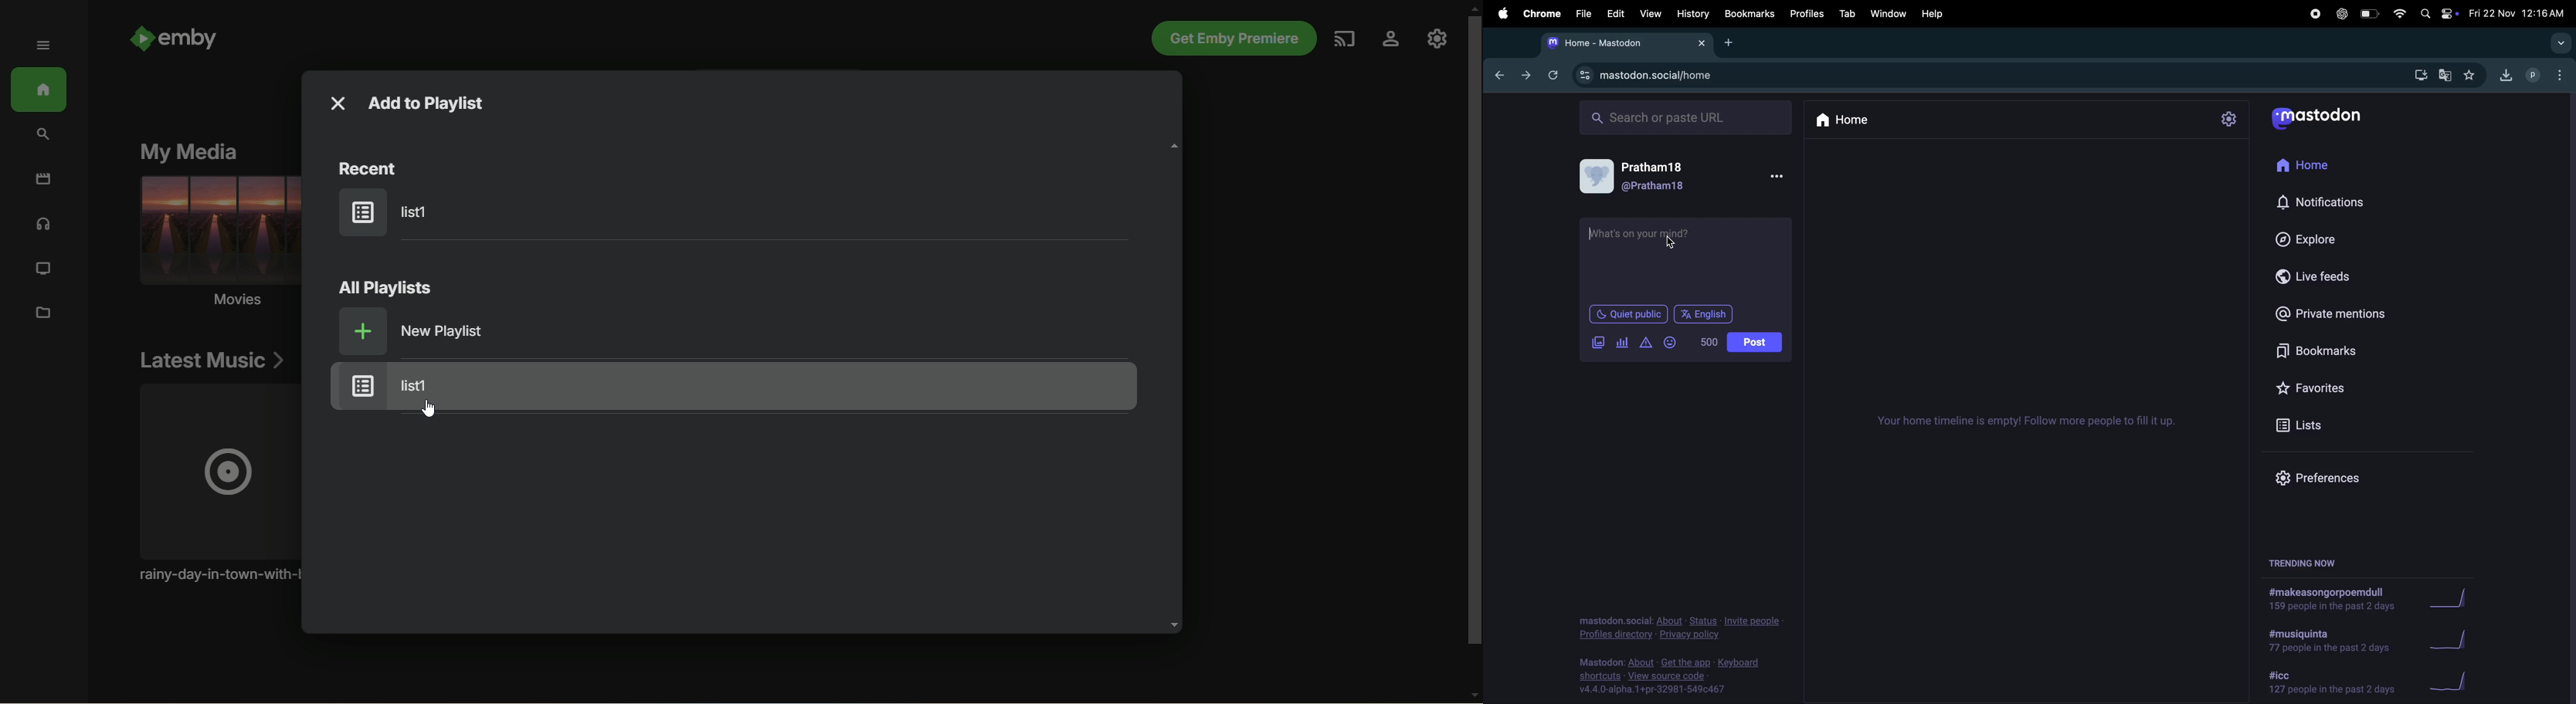 This screenshot has height=728, width=2576. What do you see at coordinates (734, 386) in the screenshot?
I see `playlist` at bounding box center [734, 386].